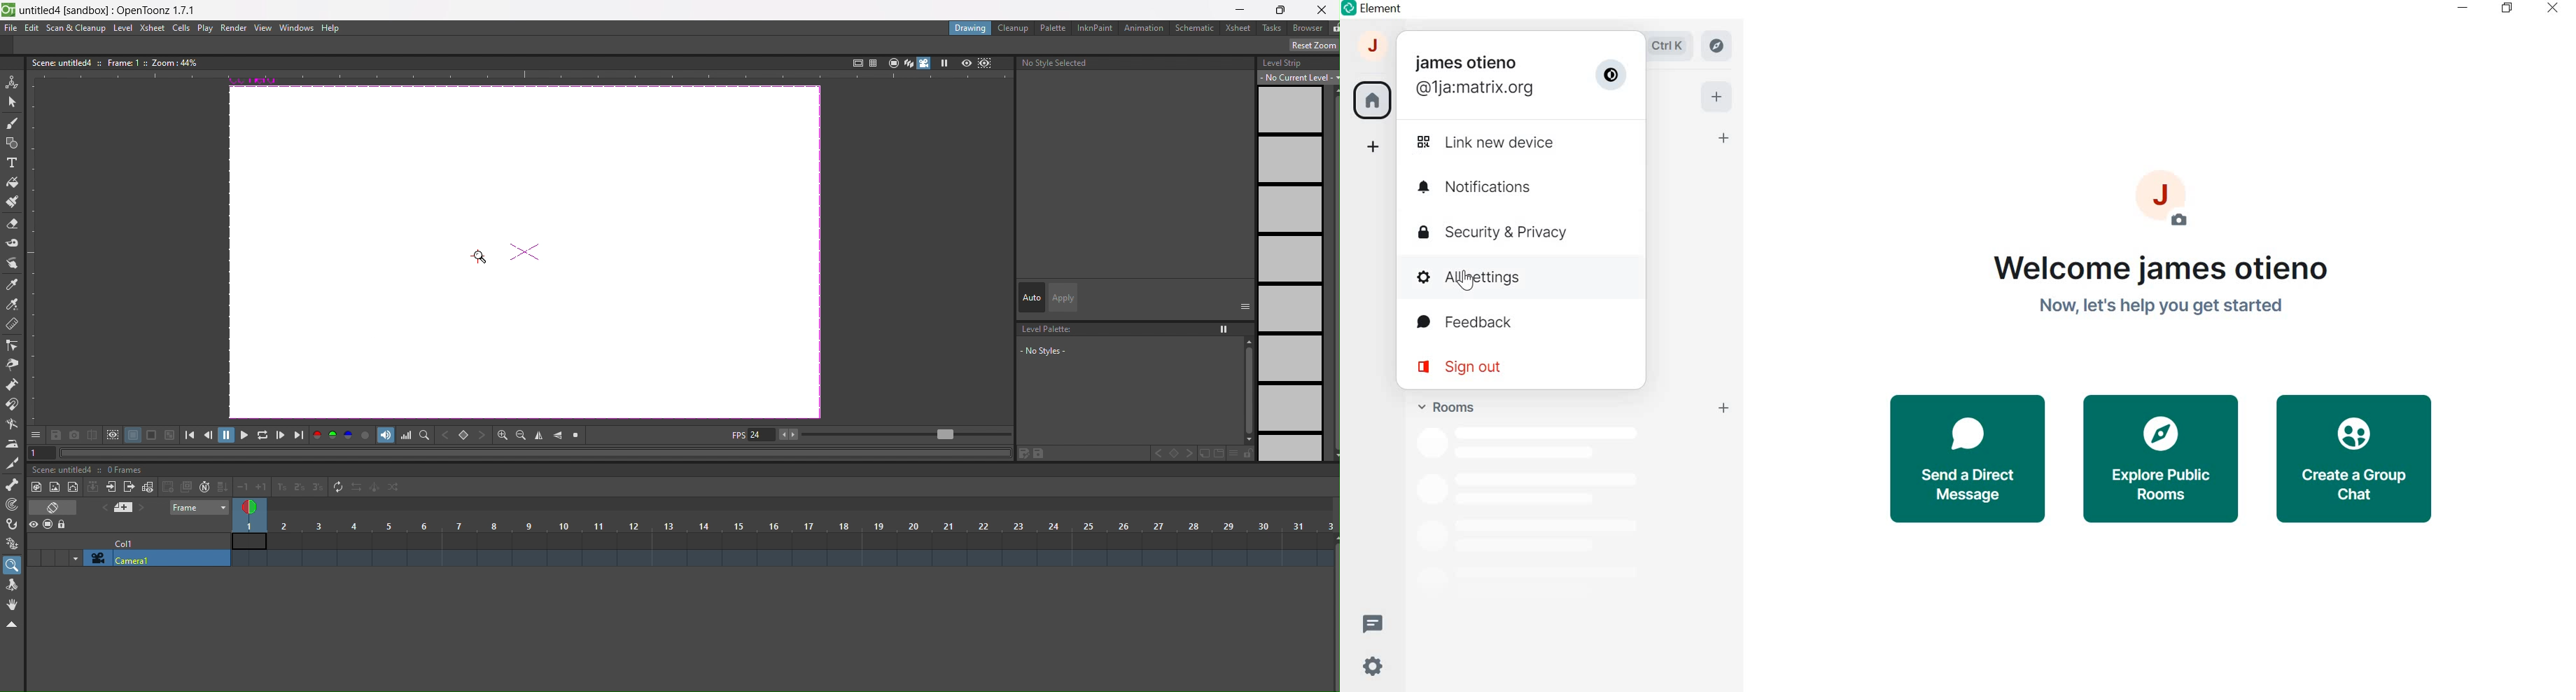  What do you see at coordinates (1513, 366) in the screenshot?
I see `SIGN OUT` at bounding box center [1513, 366].